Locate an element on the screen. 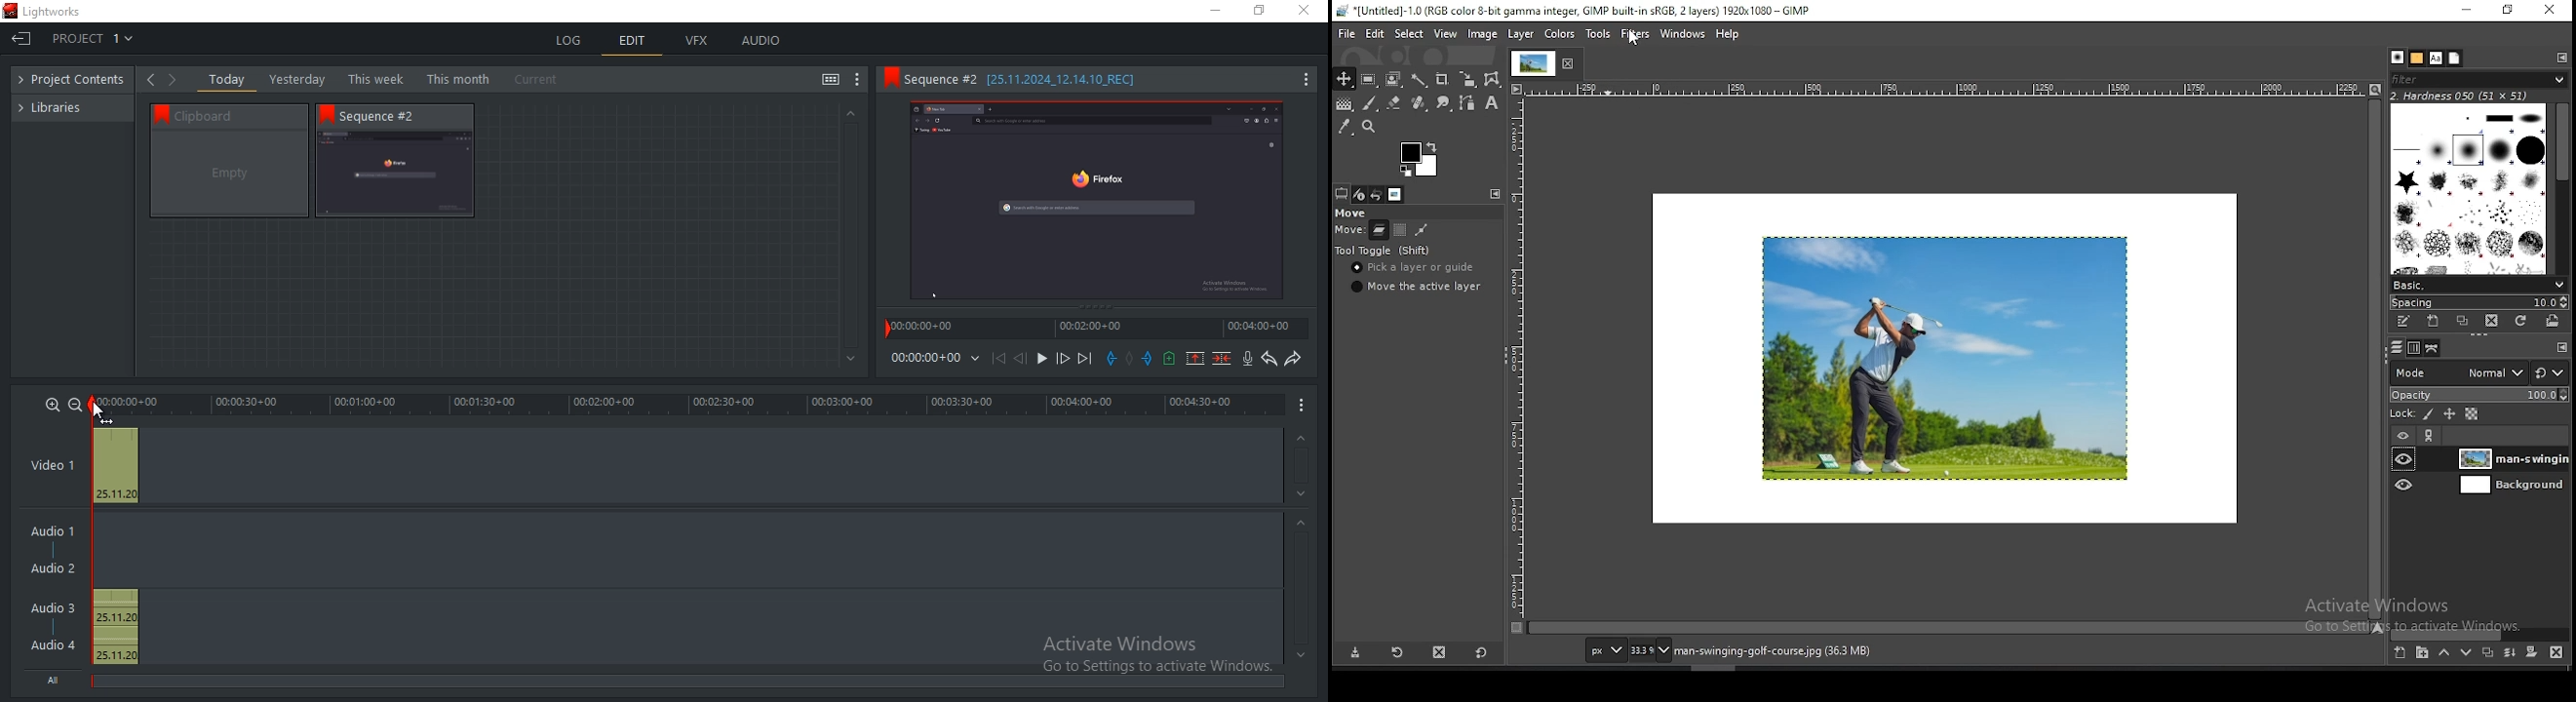  save tool preset is located at coordinates (1356, 653).